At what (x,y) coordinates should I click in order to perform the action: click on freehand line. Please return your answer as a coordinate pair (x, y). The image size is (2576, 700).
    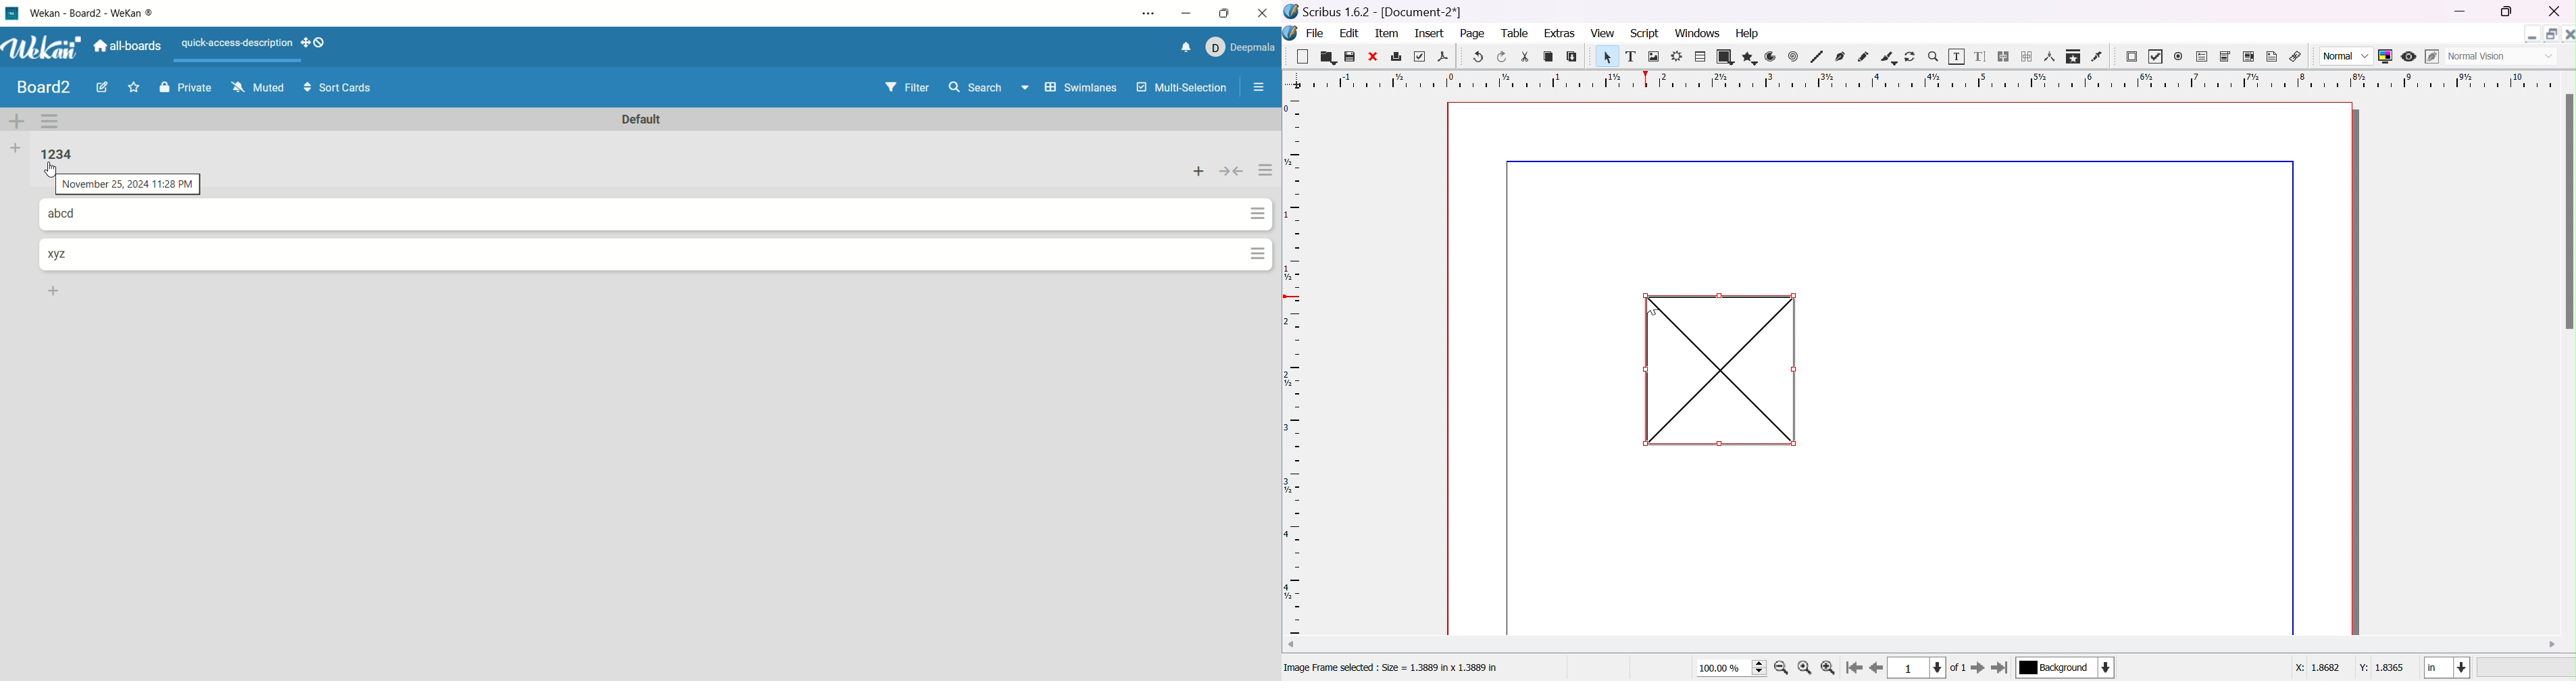
    Looking at the image, I should click on (1863, 57).